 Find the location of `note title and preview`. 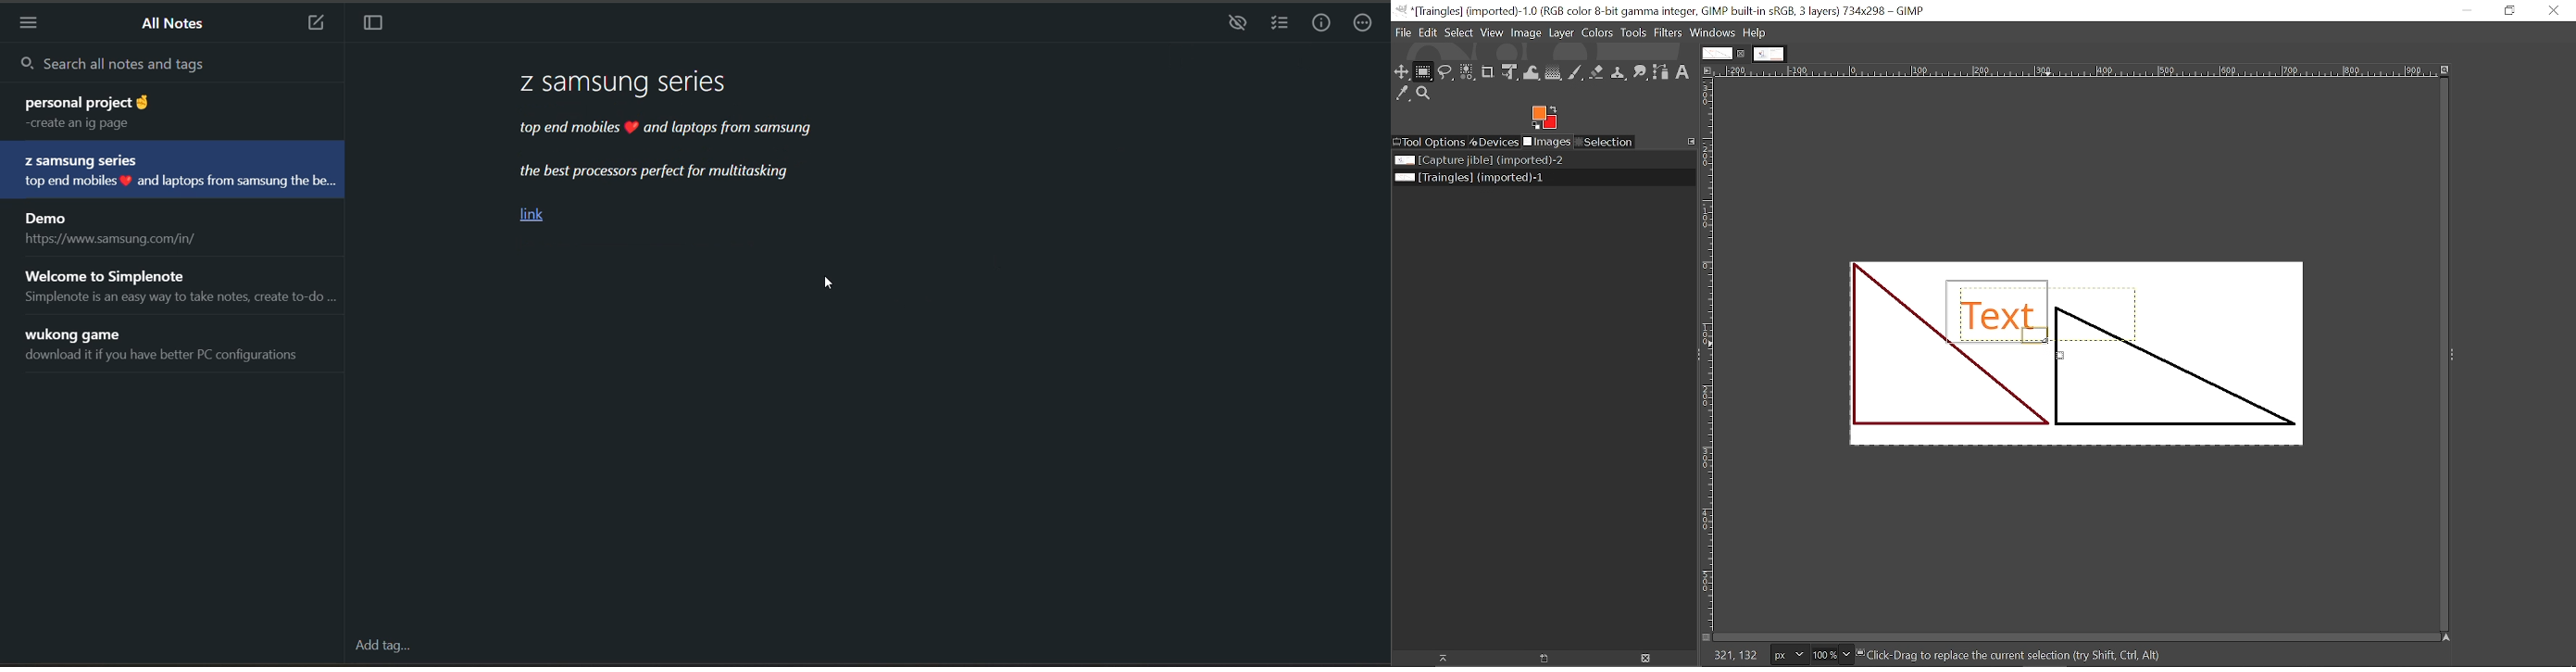

note title and preview is located at coordinates (177, 285).